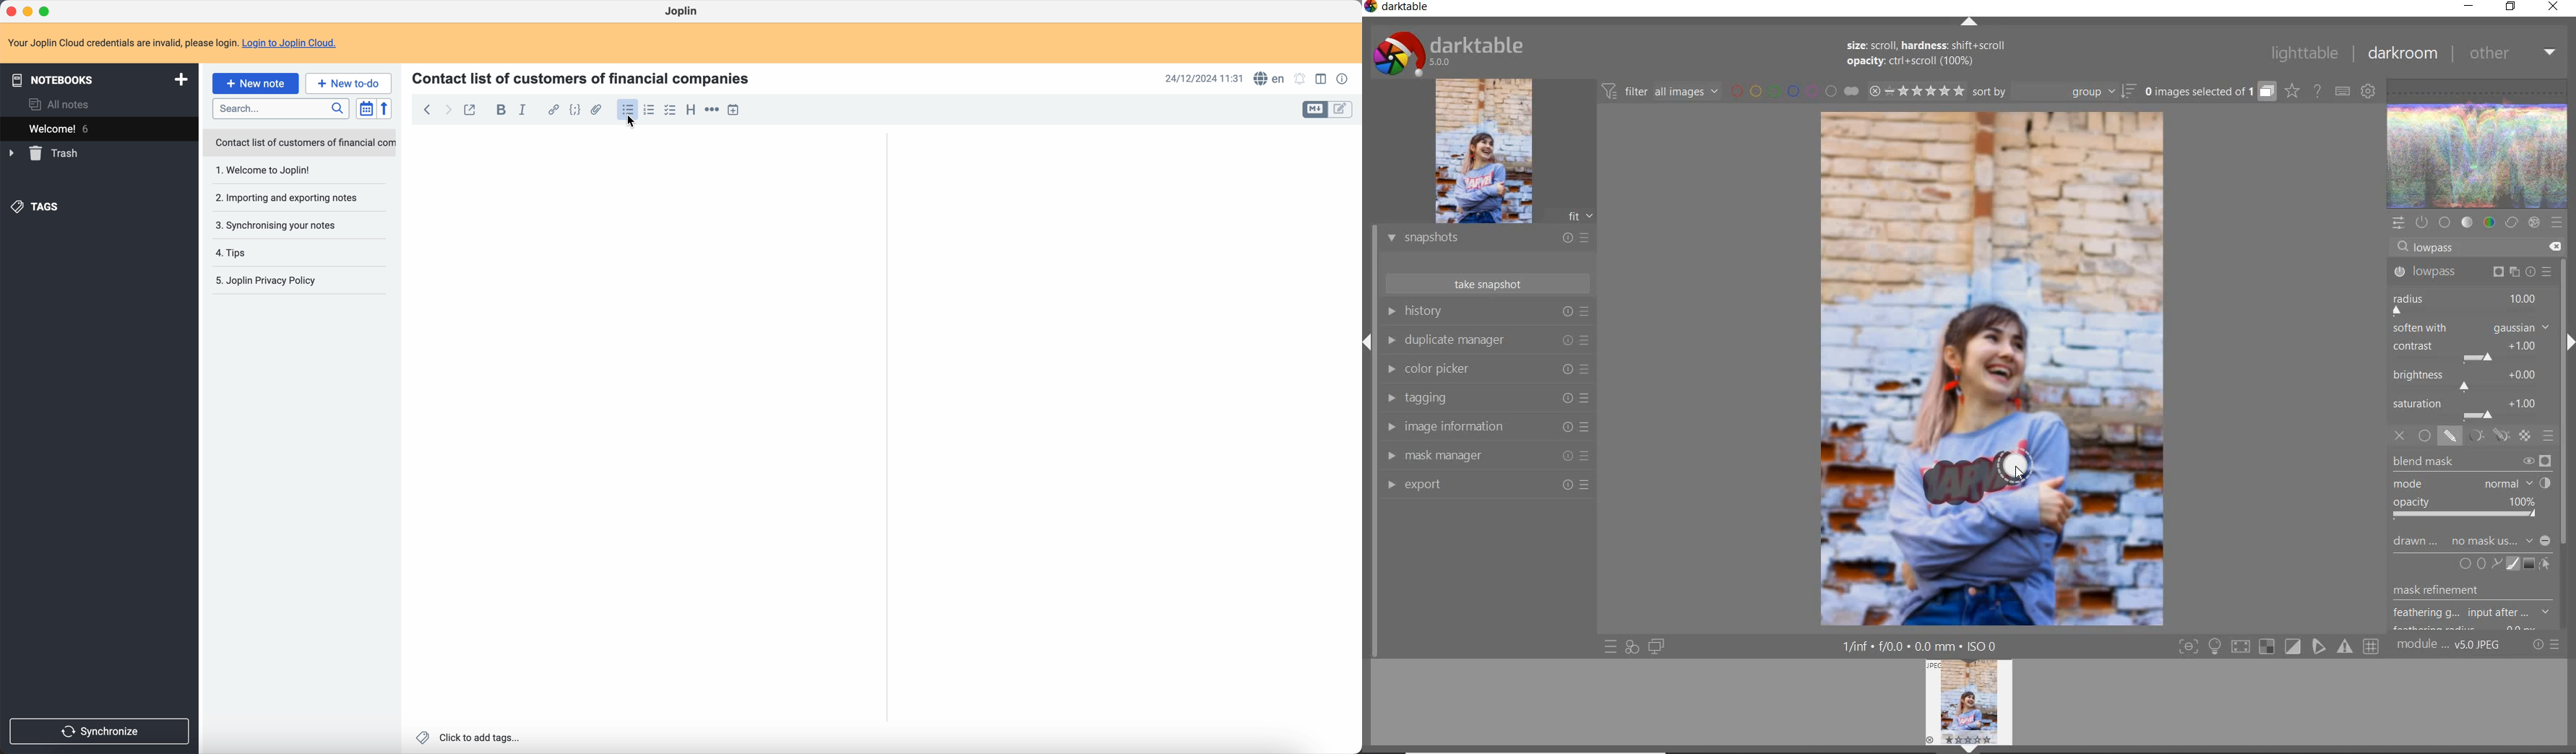  Describe the element at coordinates (712, 109) in the screenshot. I see `horizontal rule` at that location.